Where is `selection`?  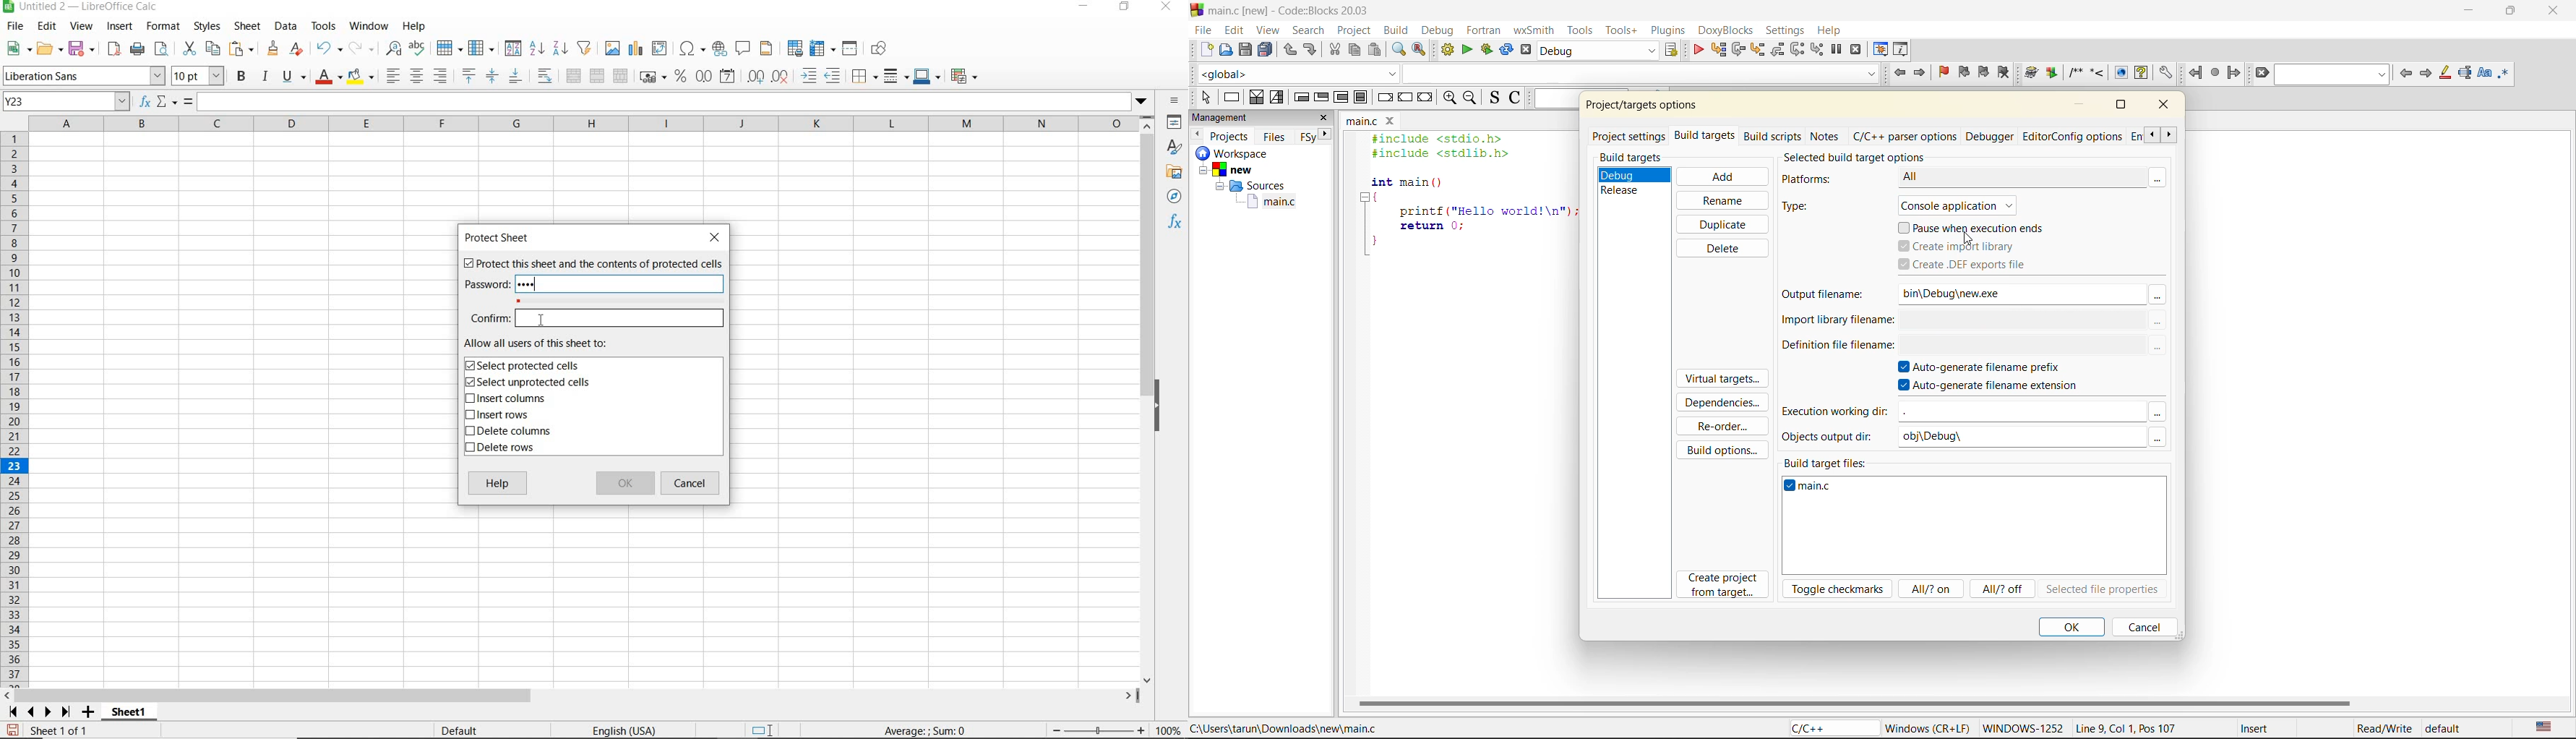 selection is located at coordinates (1279, 97).